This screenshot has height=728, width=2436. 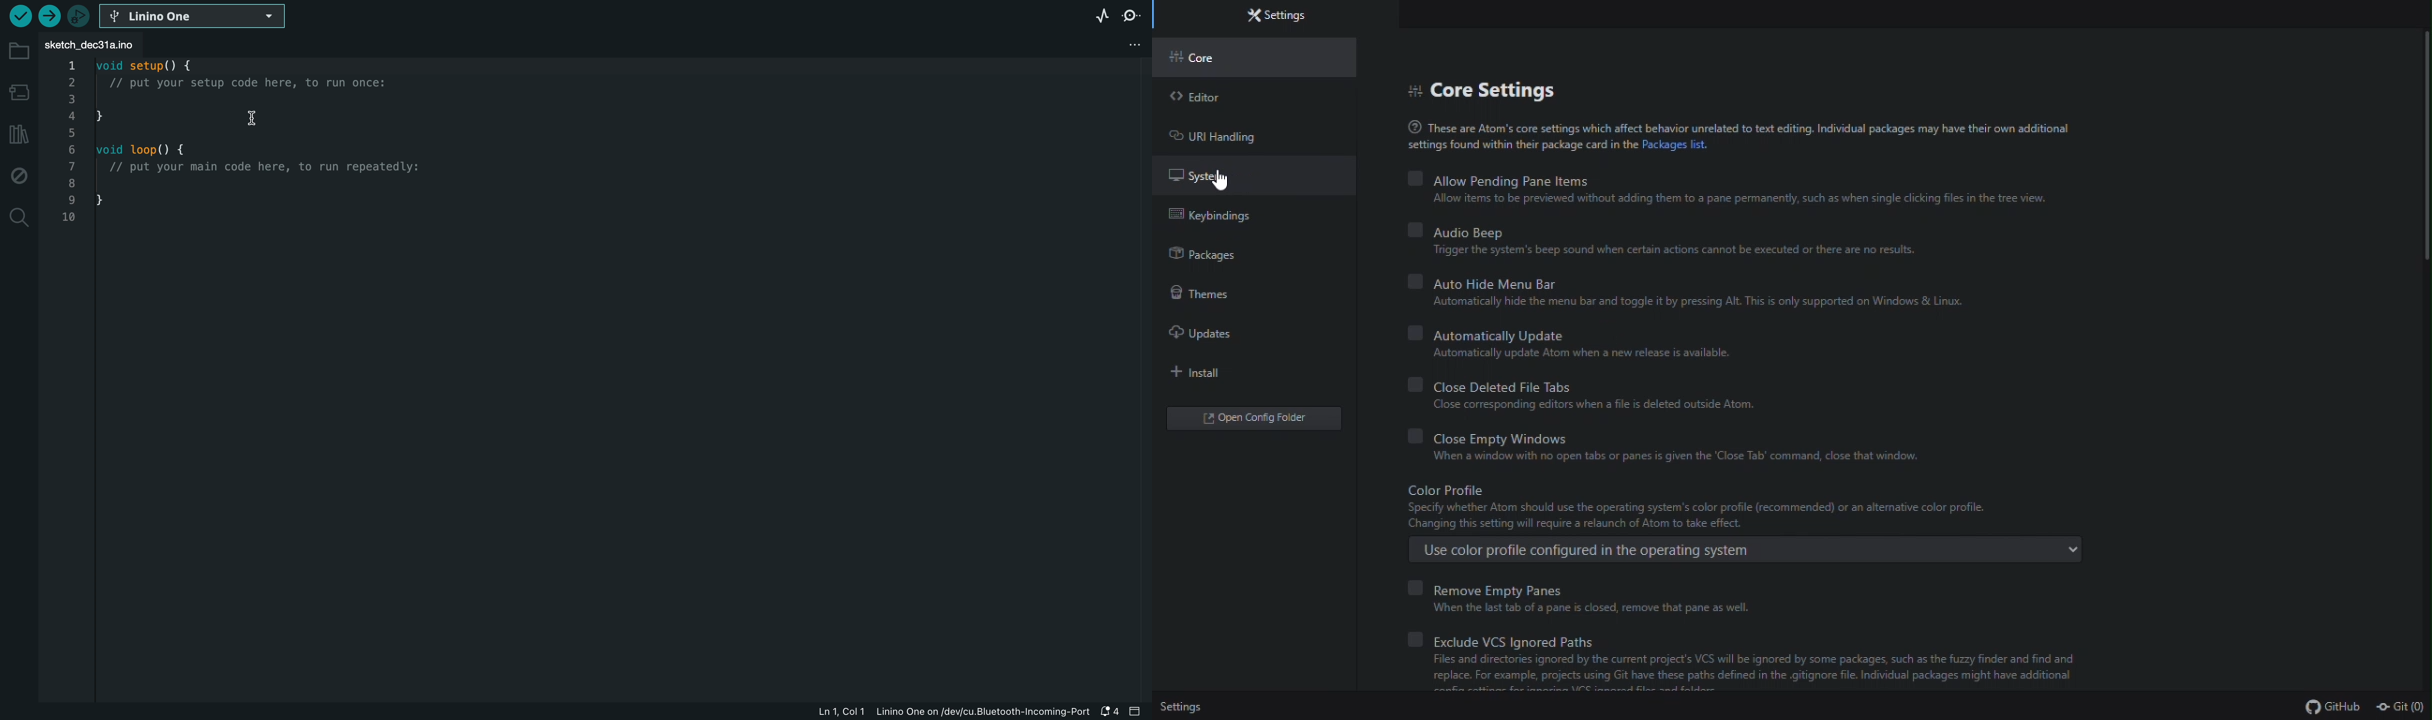 What do you see at coordinates (1207, 705) in the screenshot?
I see `Settings` at bounding box center [1207, 705].